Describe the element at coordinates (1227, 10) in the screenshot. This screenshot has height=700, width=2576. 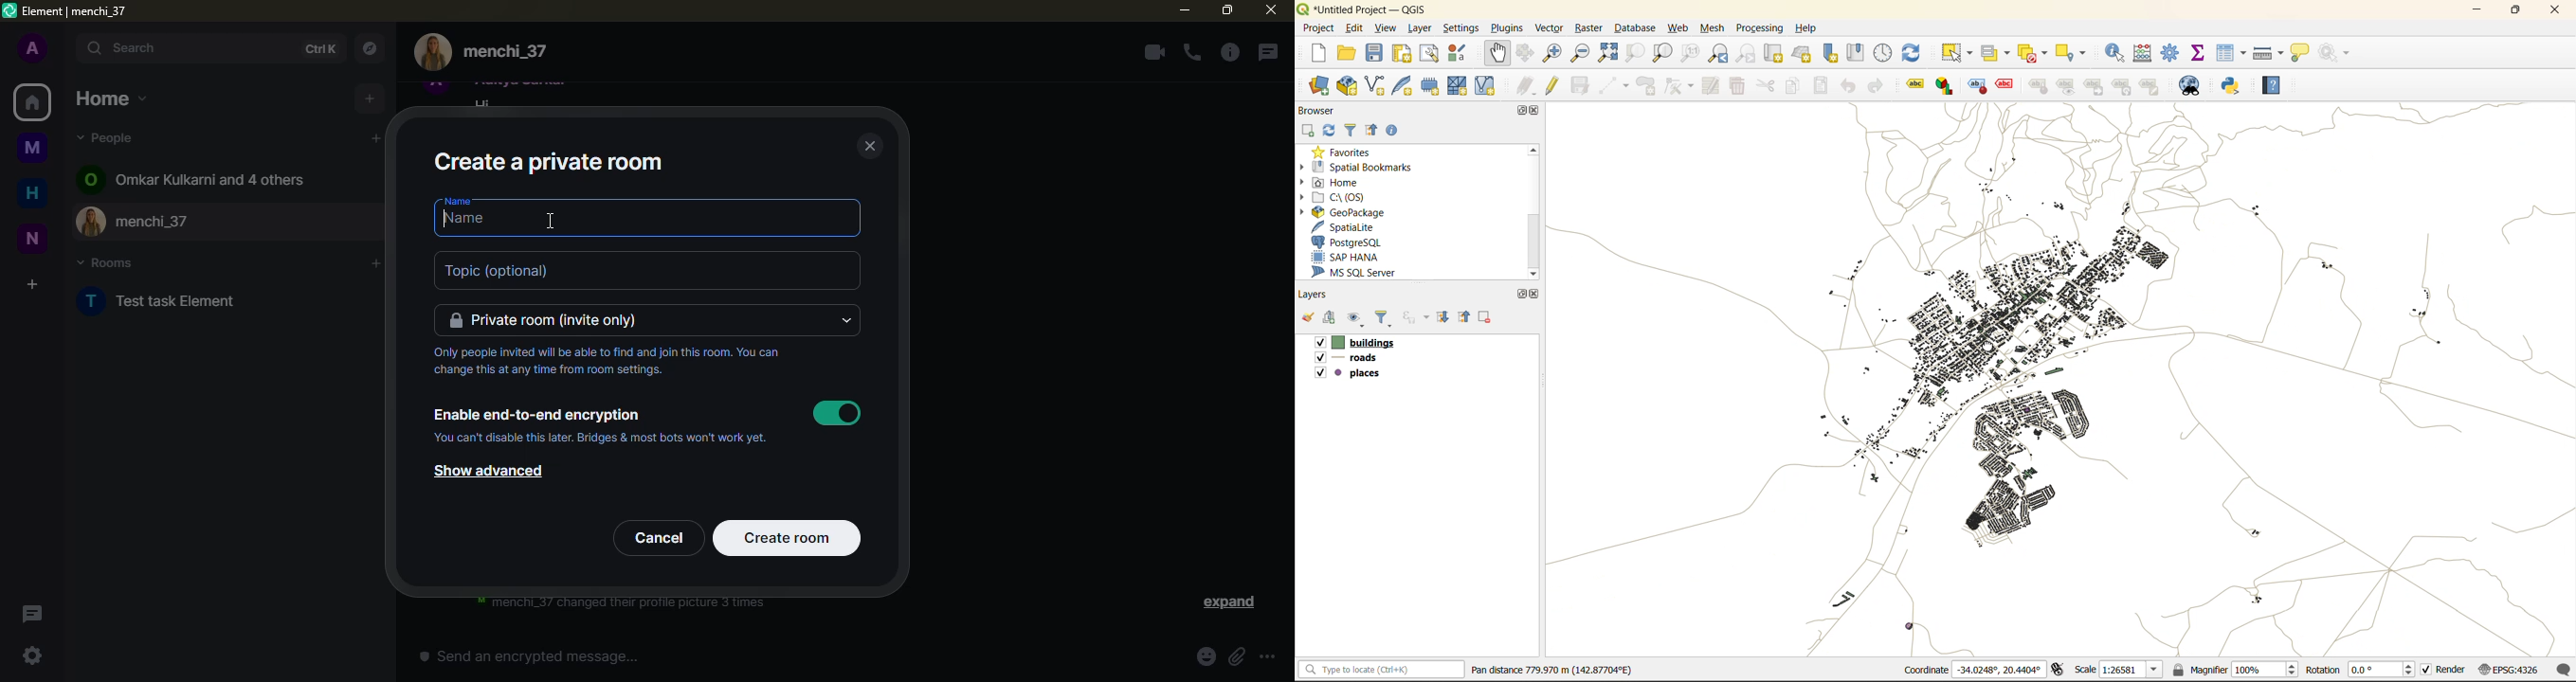
I see `maximize` at that location.